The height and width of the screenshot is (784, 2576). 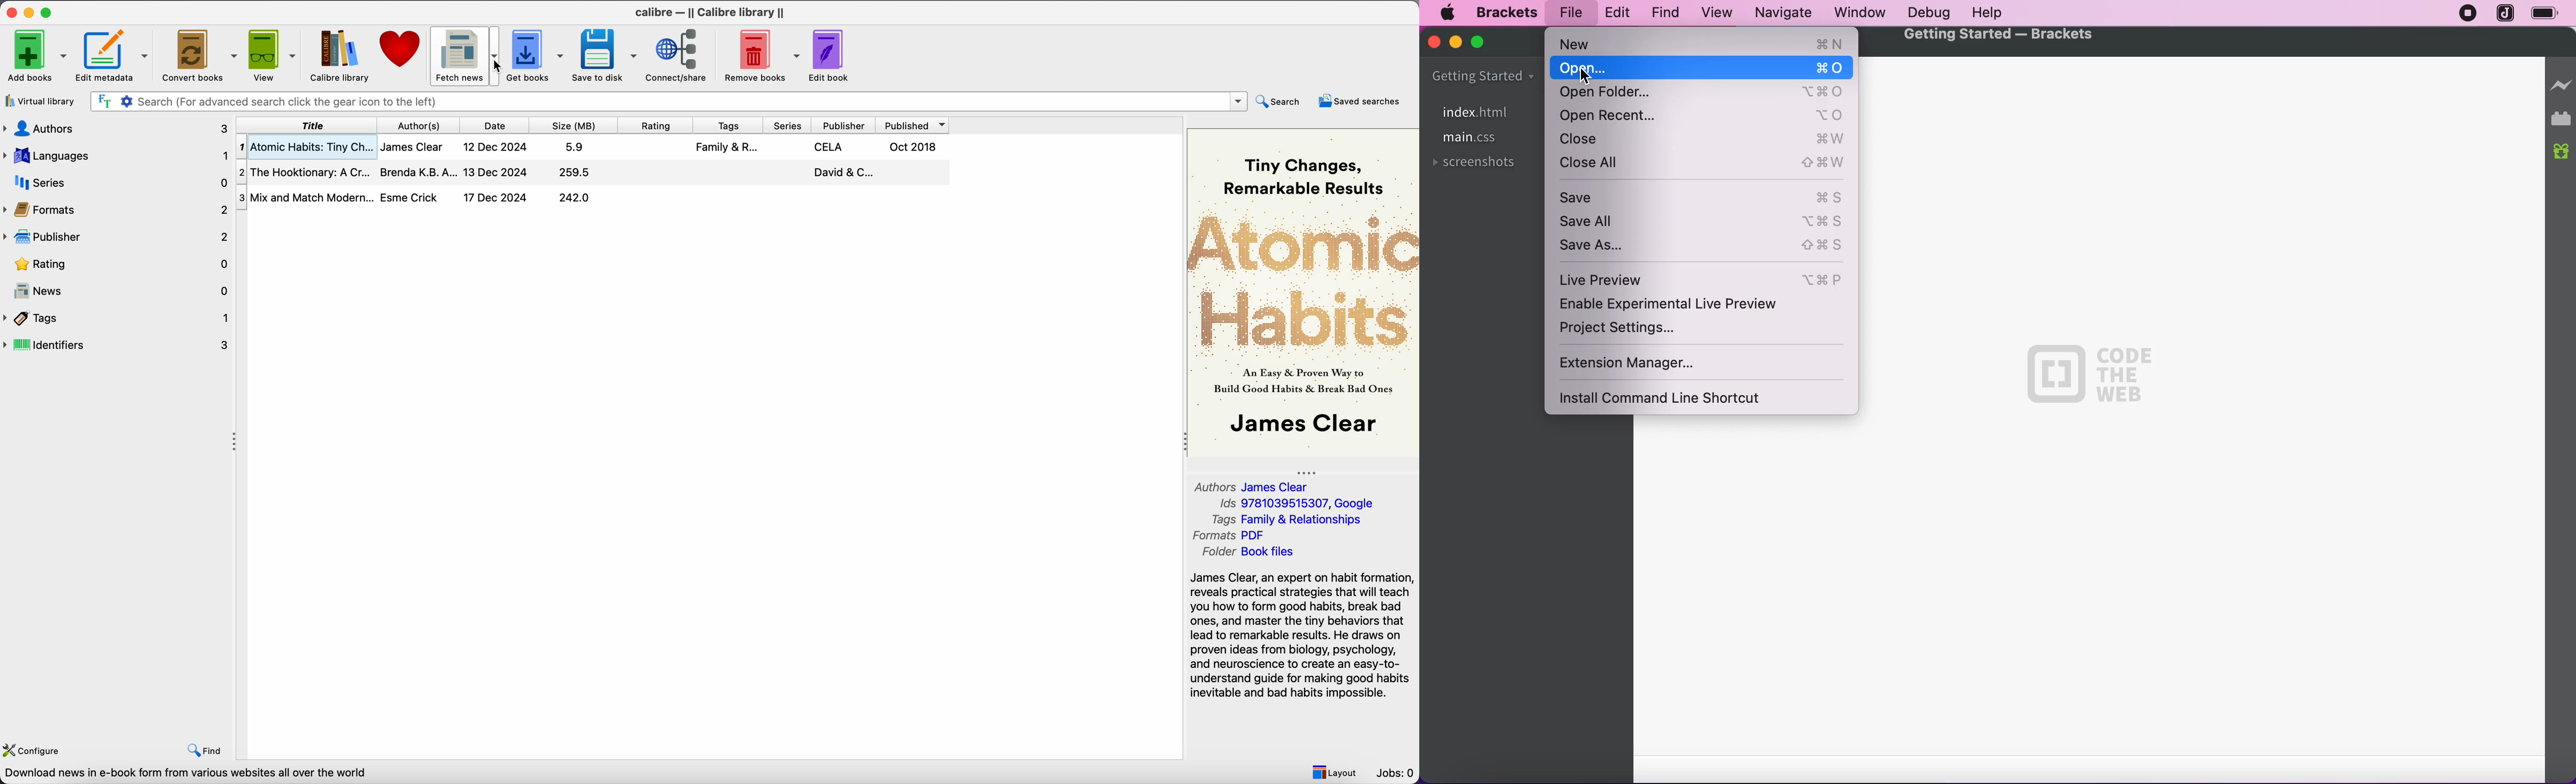 What do you see at coordinates (1704, 278) in the screenshot?
I see `live preview` at bounding box center [1704, 278].